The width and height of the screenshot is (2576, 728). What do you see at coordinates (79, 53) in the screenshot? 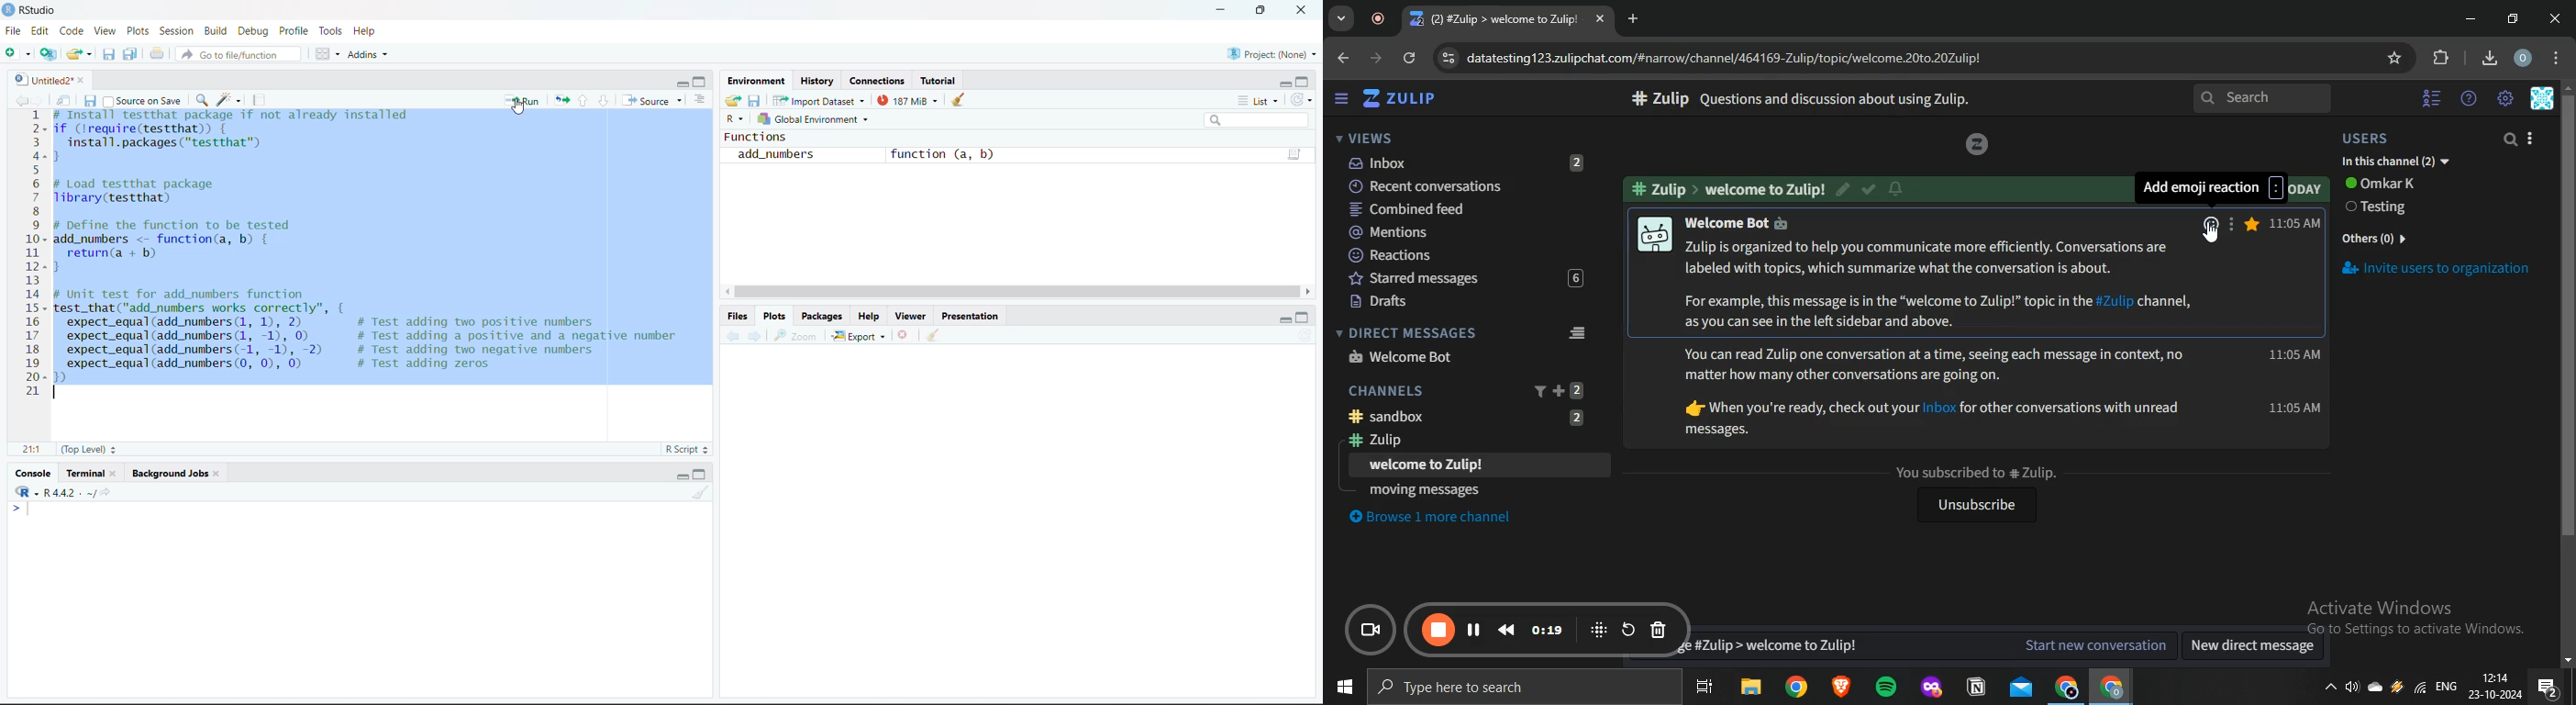
I see `open an existing file` at bounding box center [79, 53].